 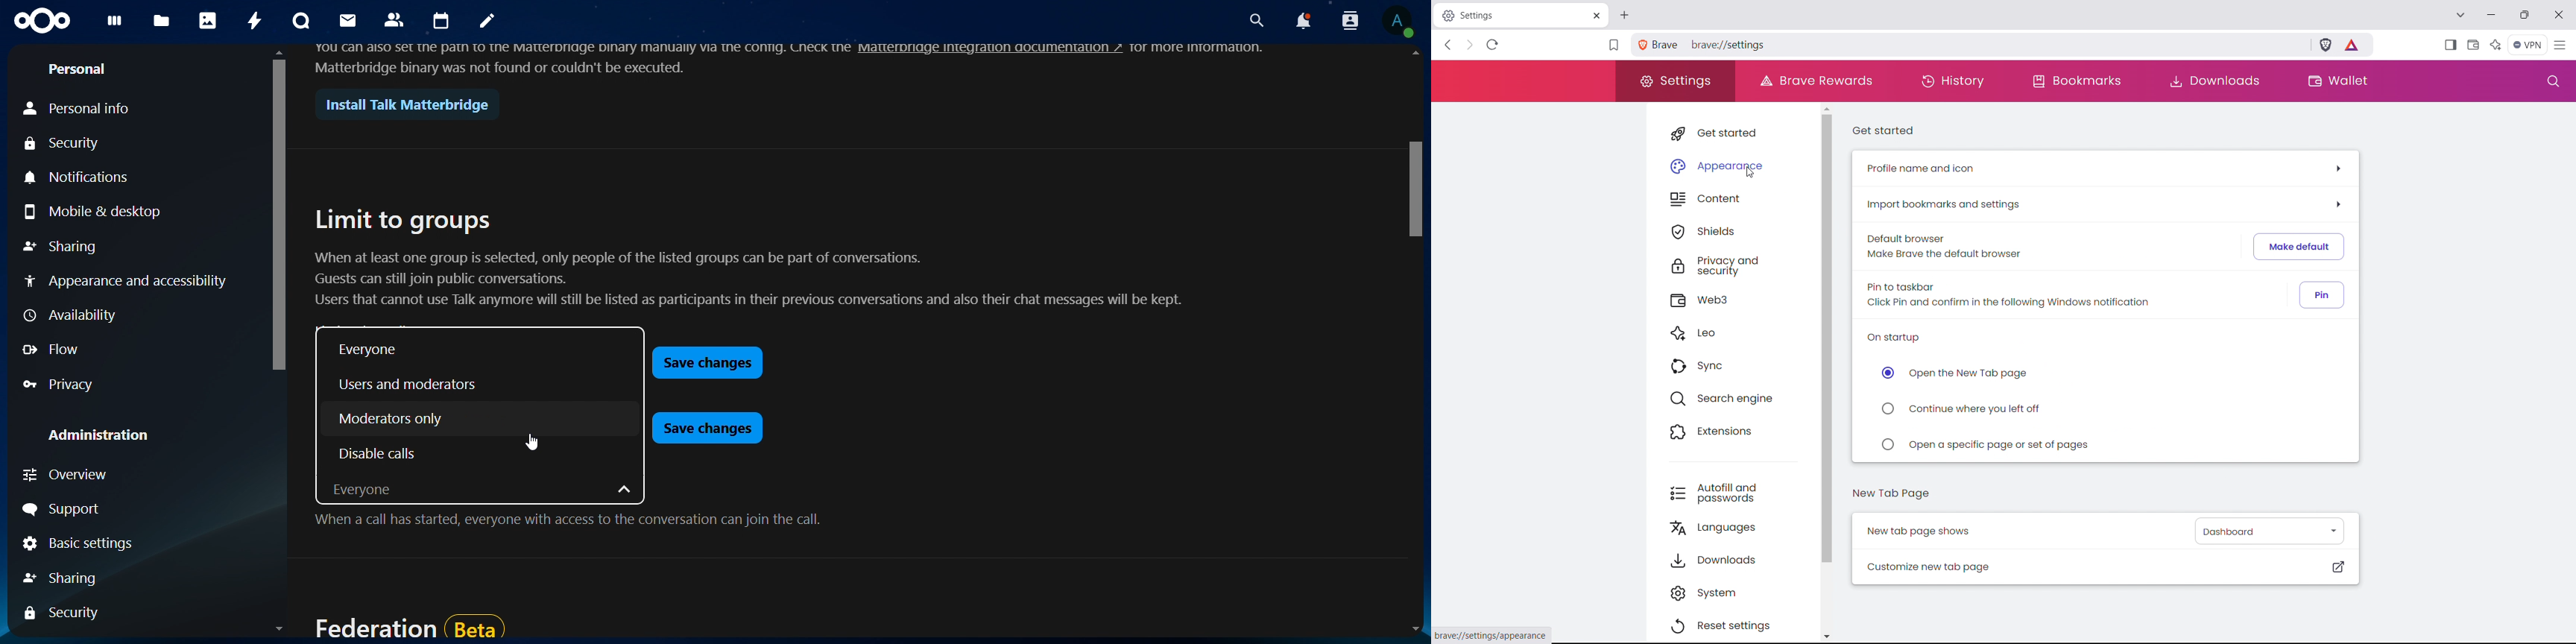 I want to click on Brave, so click(x=1659, y=44).